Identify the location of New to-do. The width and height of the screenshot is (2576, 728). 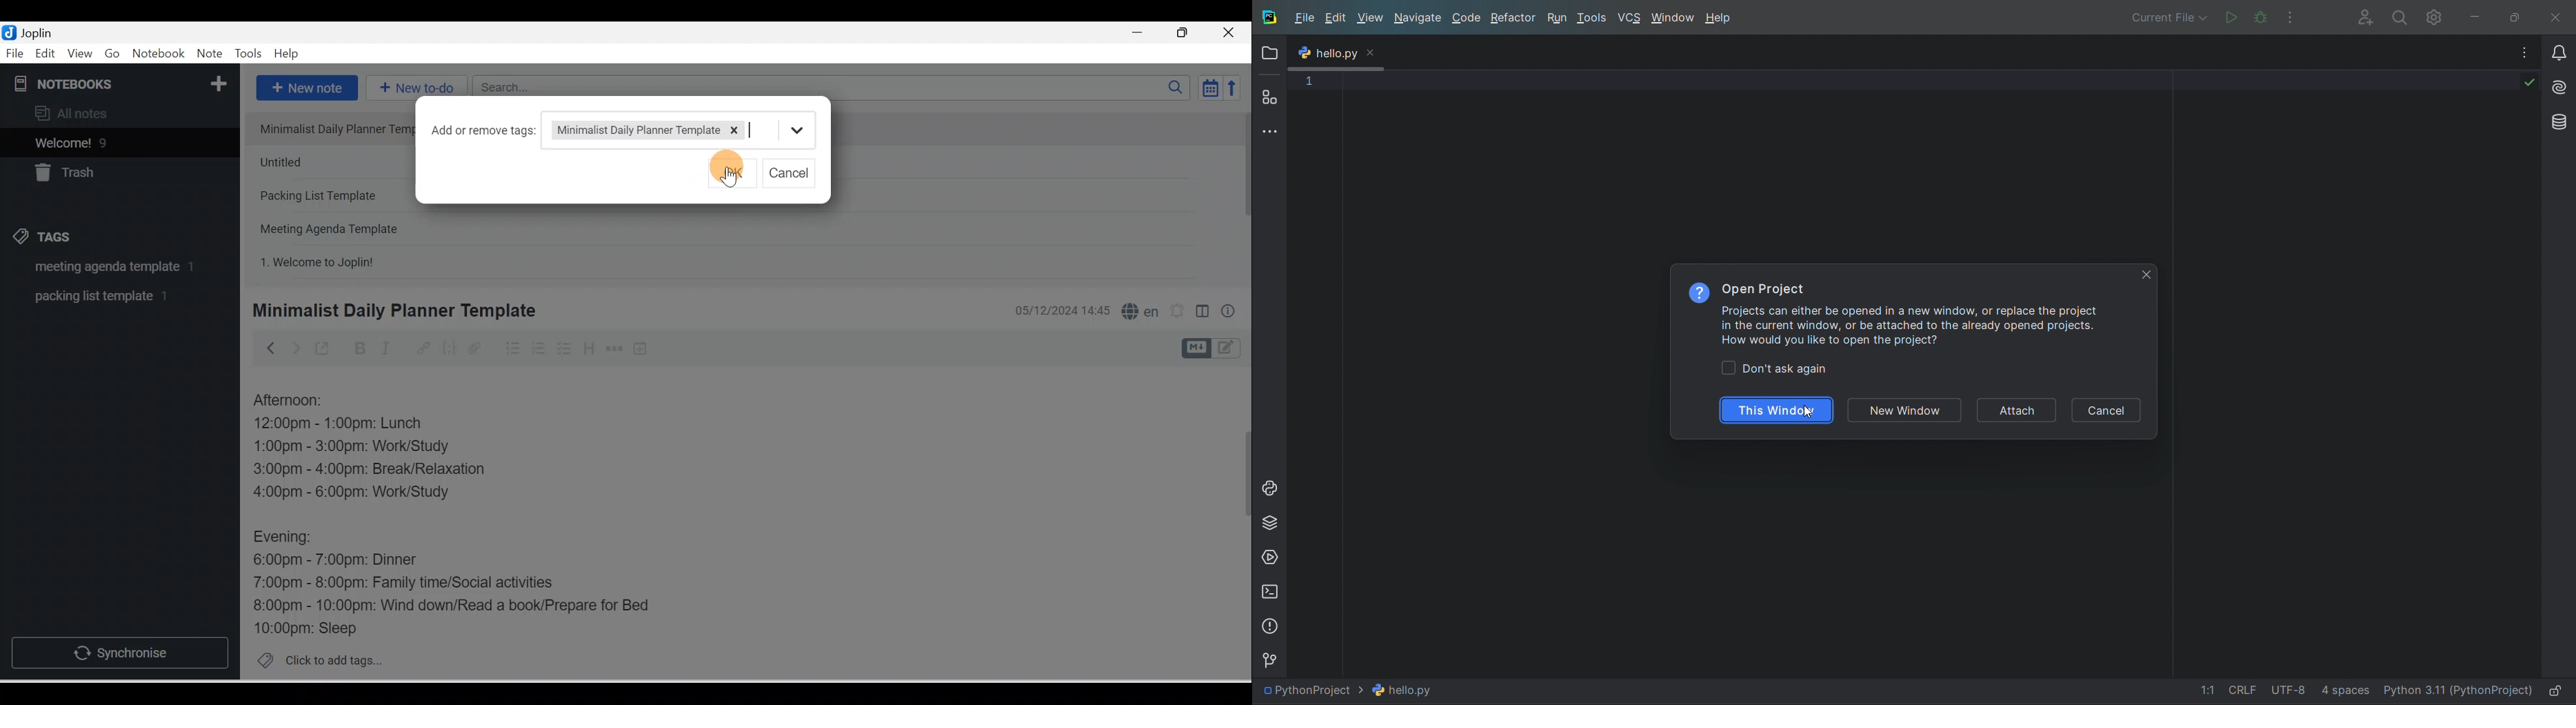
(414, 89).